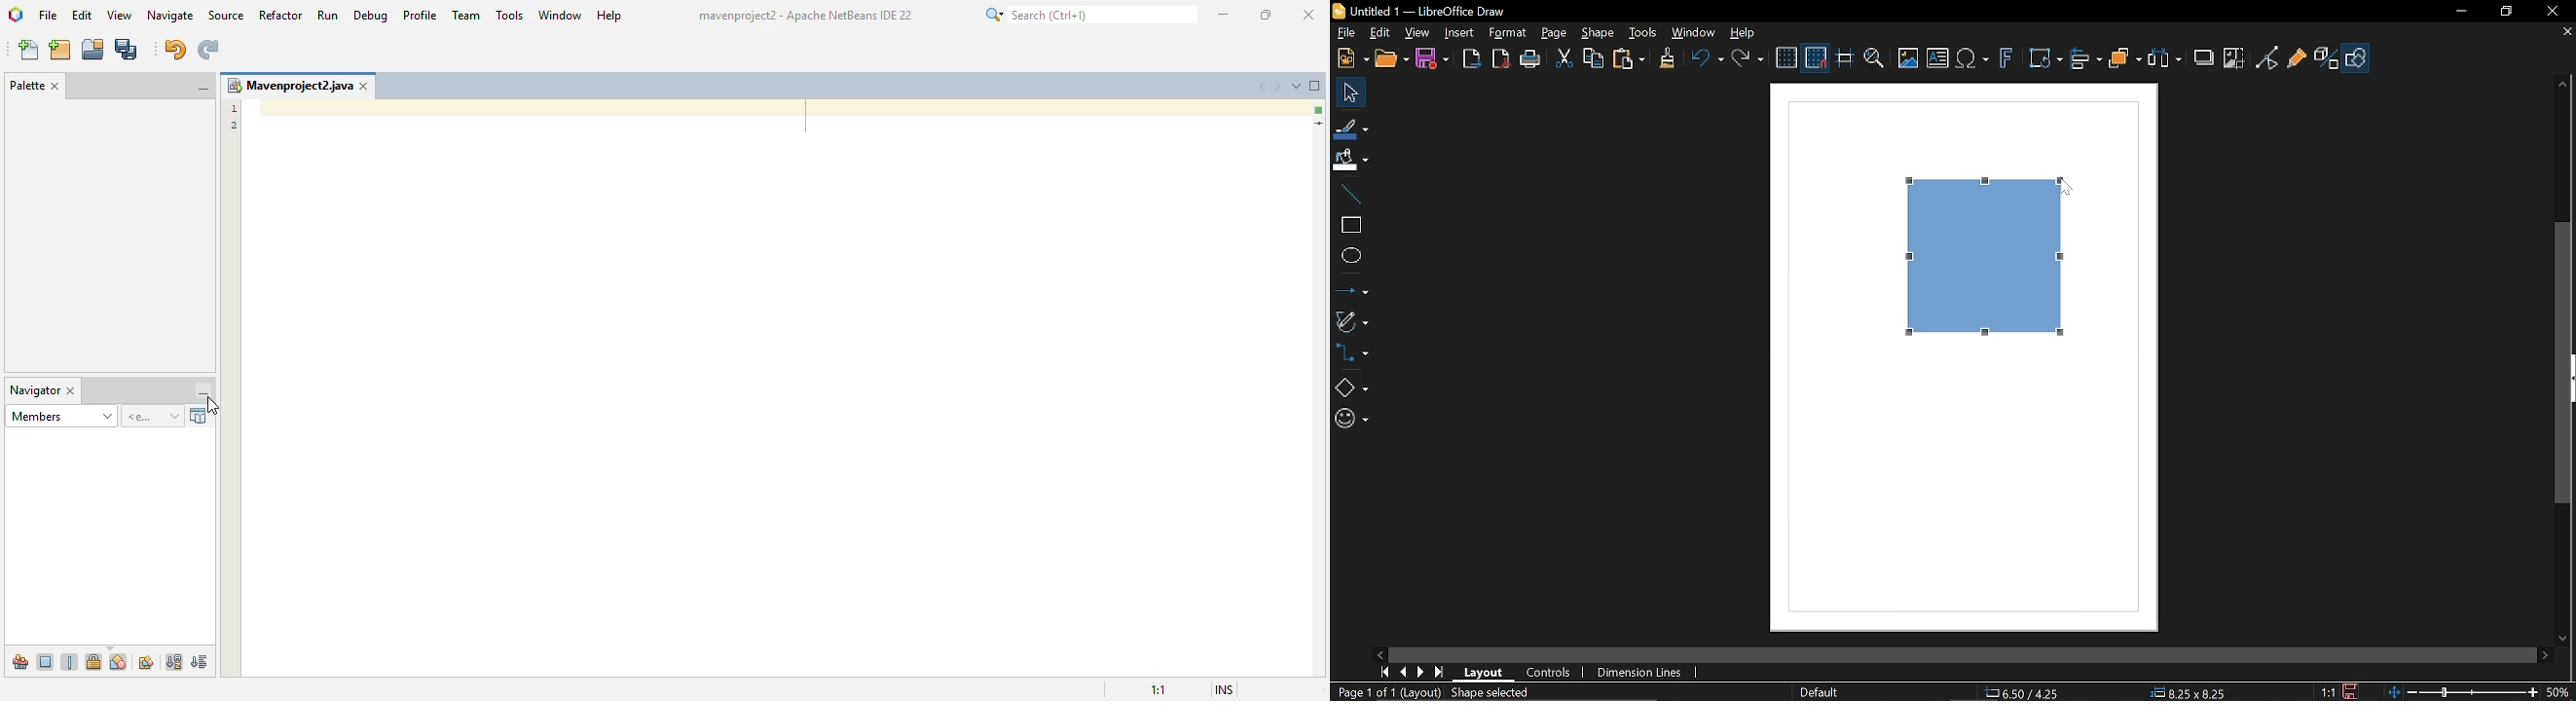  I want to click on Toggle point edit mode, so click(2266, 59).